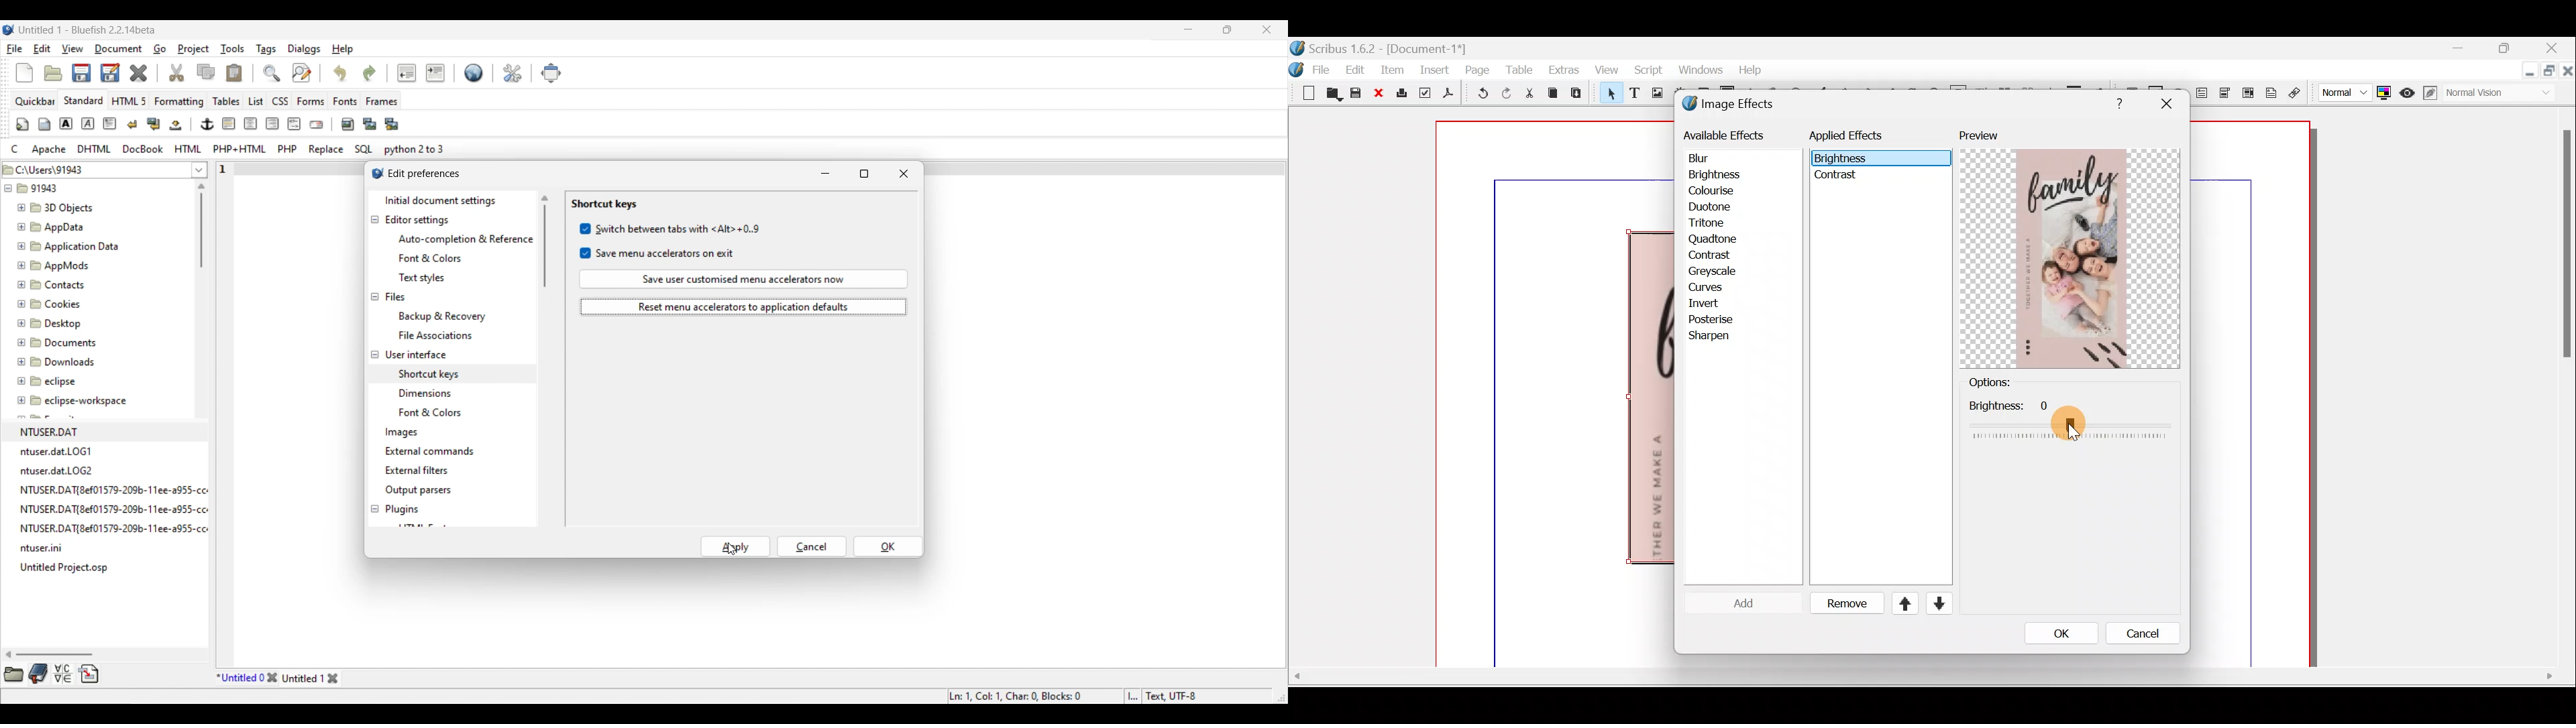 The image size is (2576, 728). Describe the element at coordinates (1720, 318) in the screenshot. I see `Posterise` at that location.